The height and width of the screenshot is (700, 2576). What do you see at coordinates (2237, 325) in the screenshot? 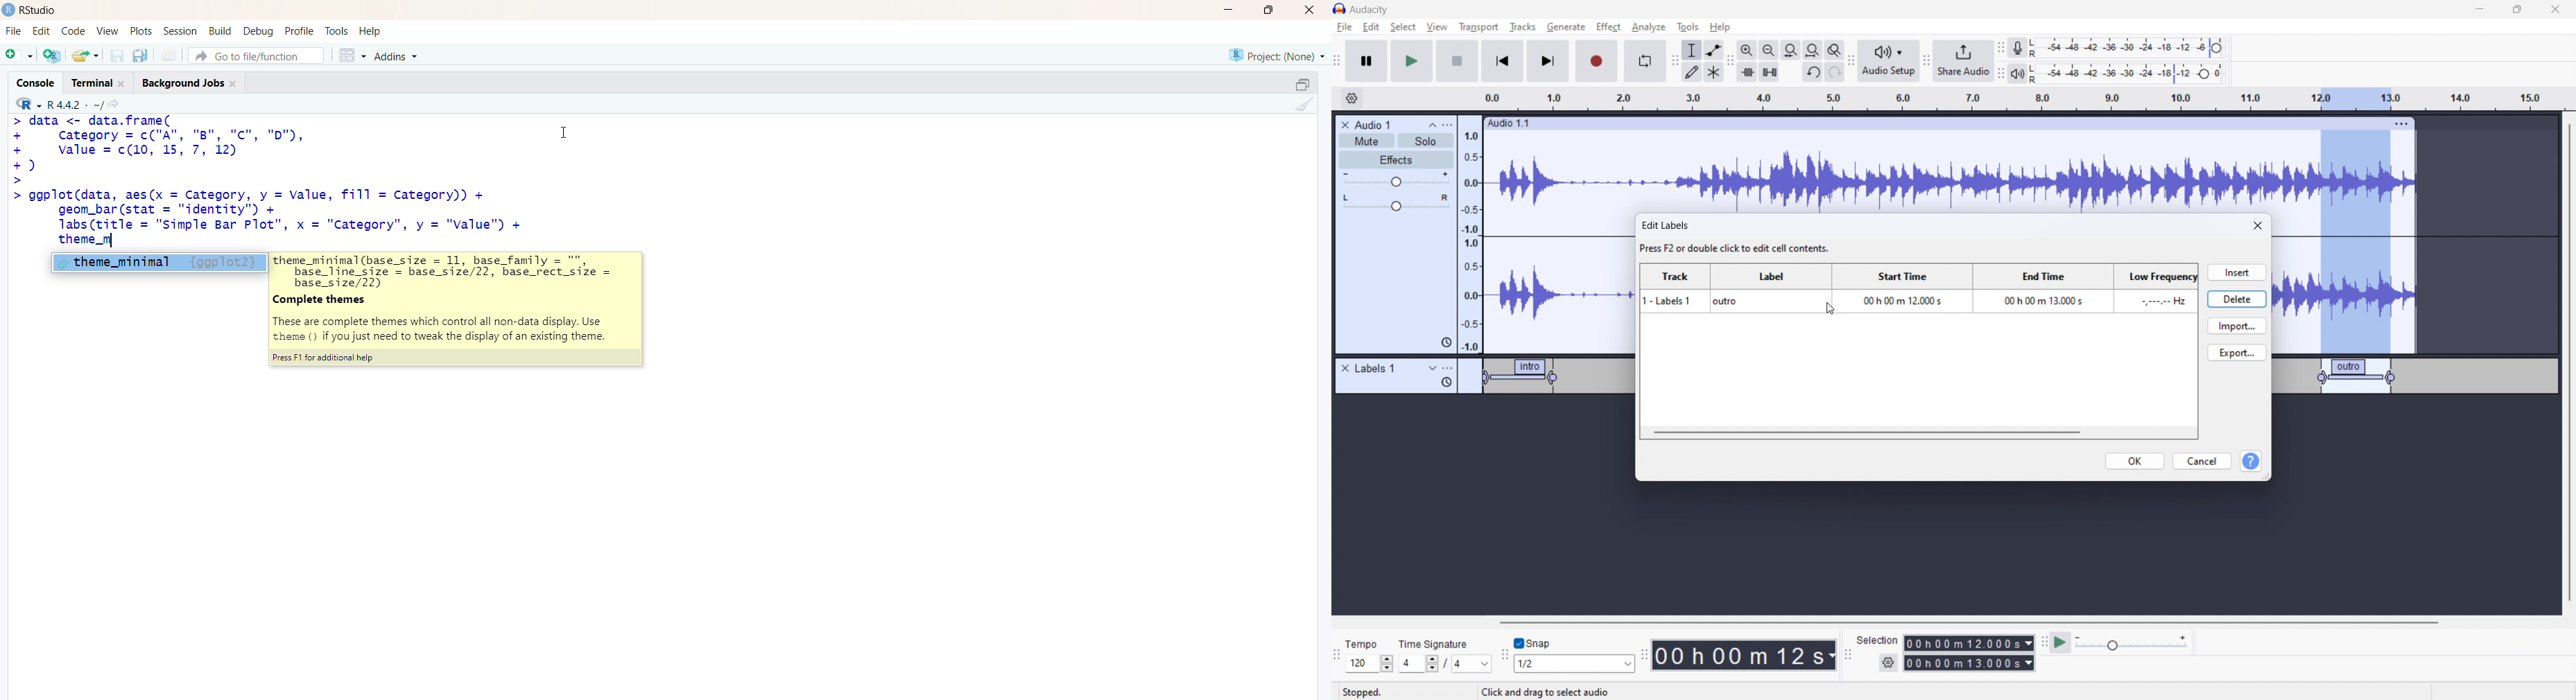
I see `import` at bounding box center [2237, 325].